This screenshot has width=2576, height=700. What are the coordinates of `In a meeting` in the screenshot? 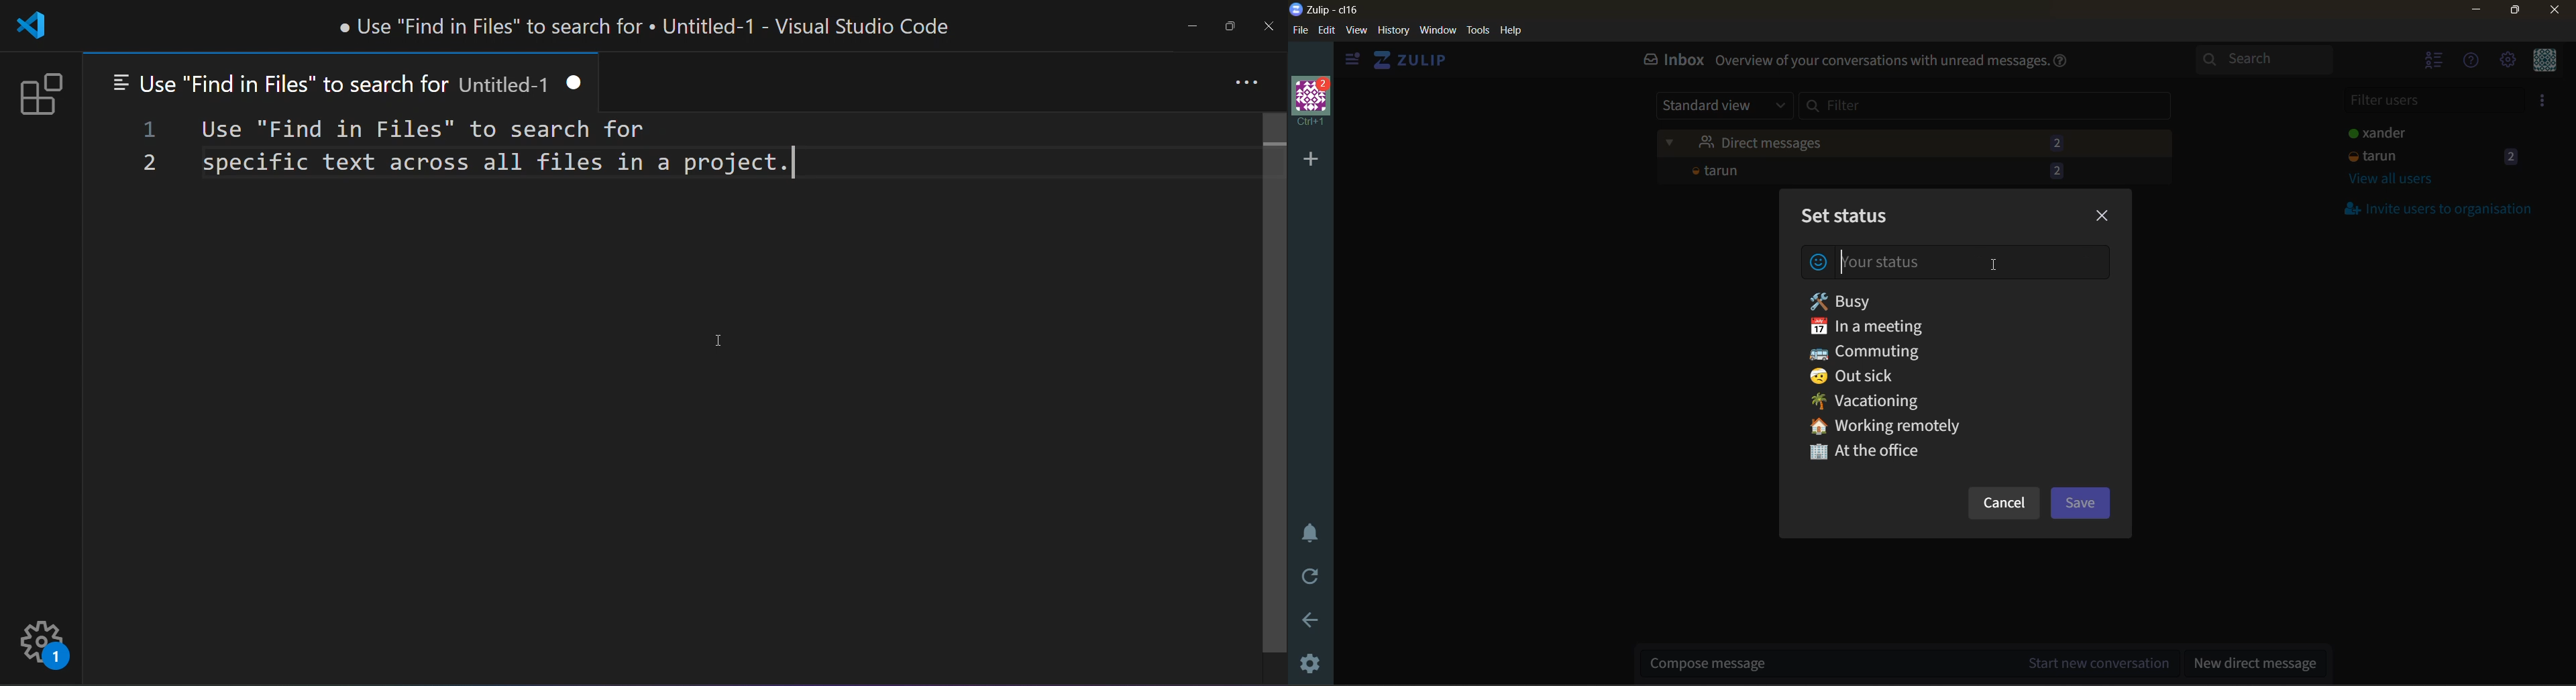 It's located at (1912, 324).